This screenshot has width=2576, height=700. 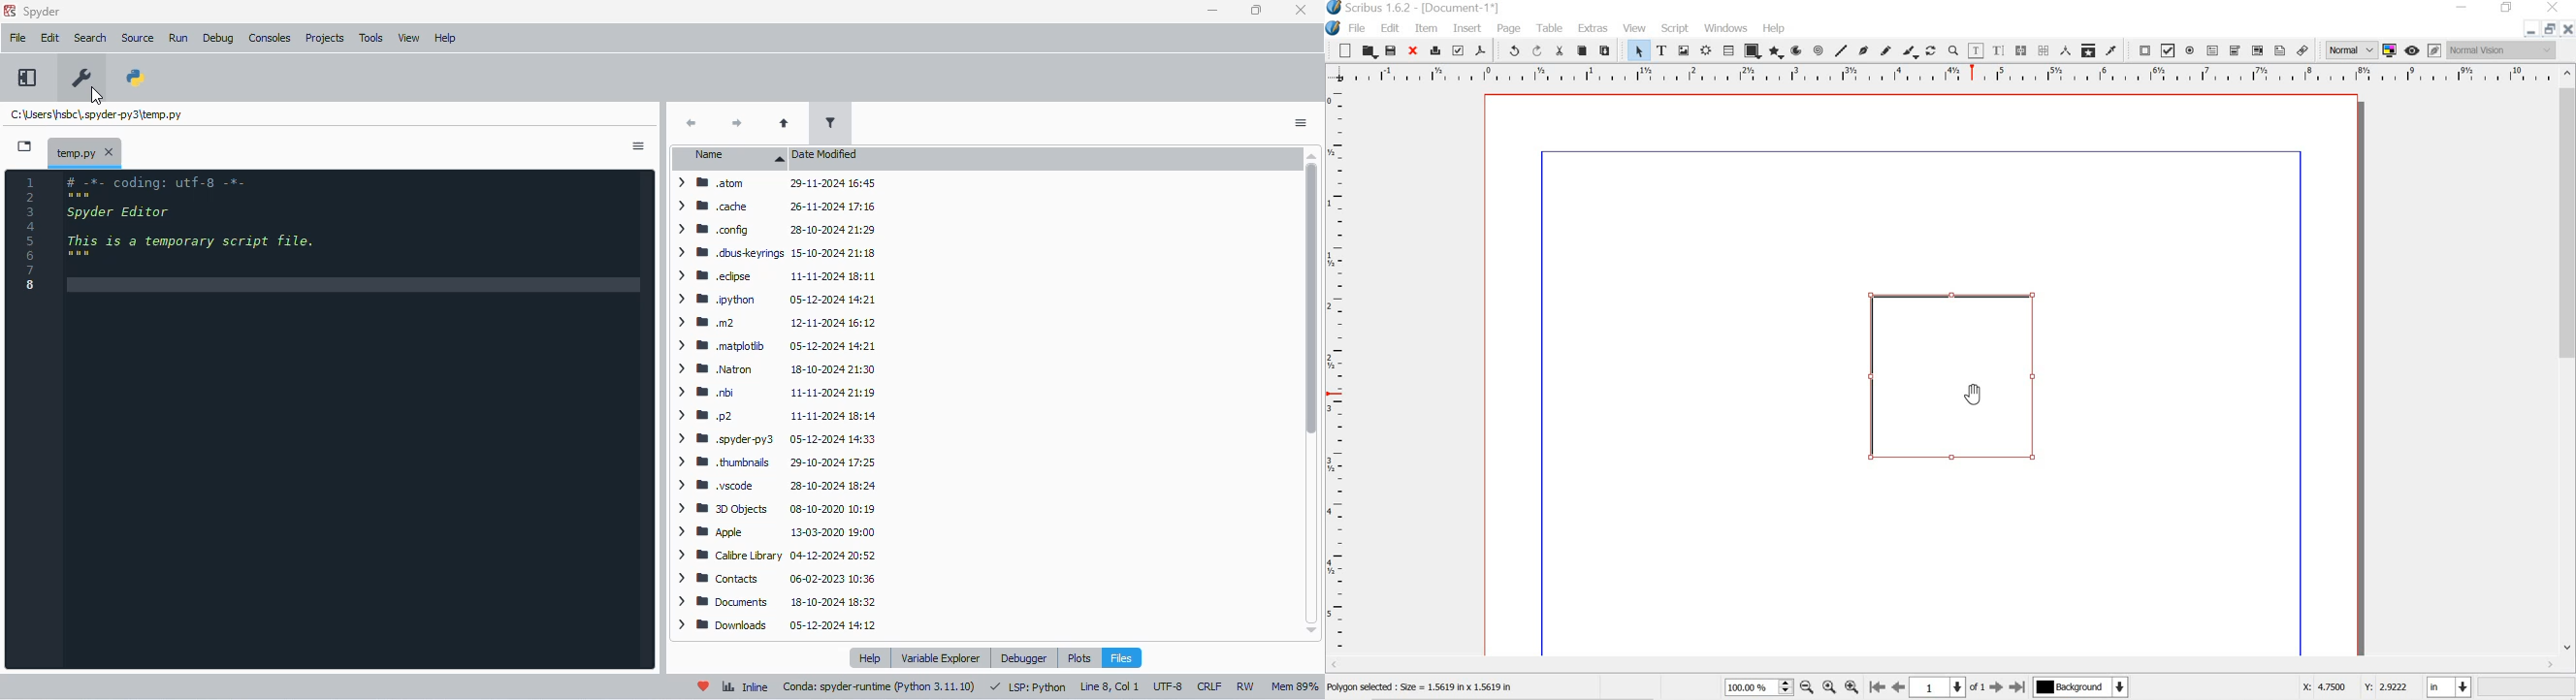 I want to click on minimize, so click(x=2530, y=31).